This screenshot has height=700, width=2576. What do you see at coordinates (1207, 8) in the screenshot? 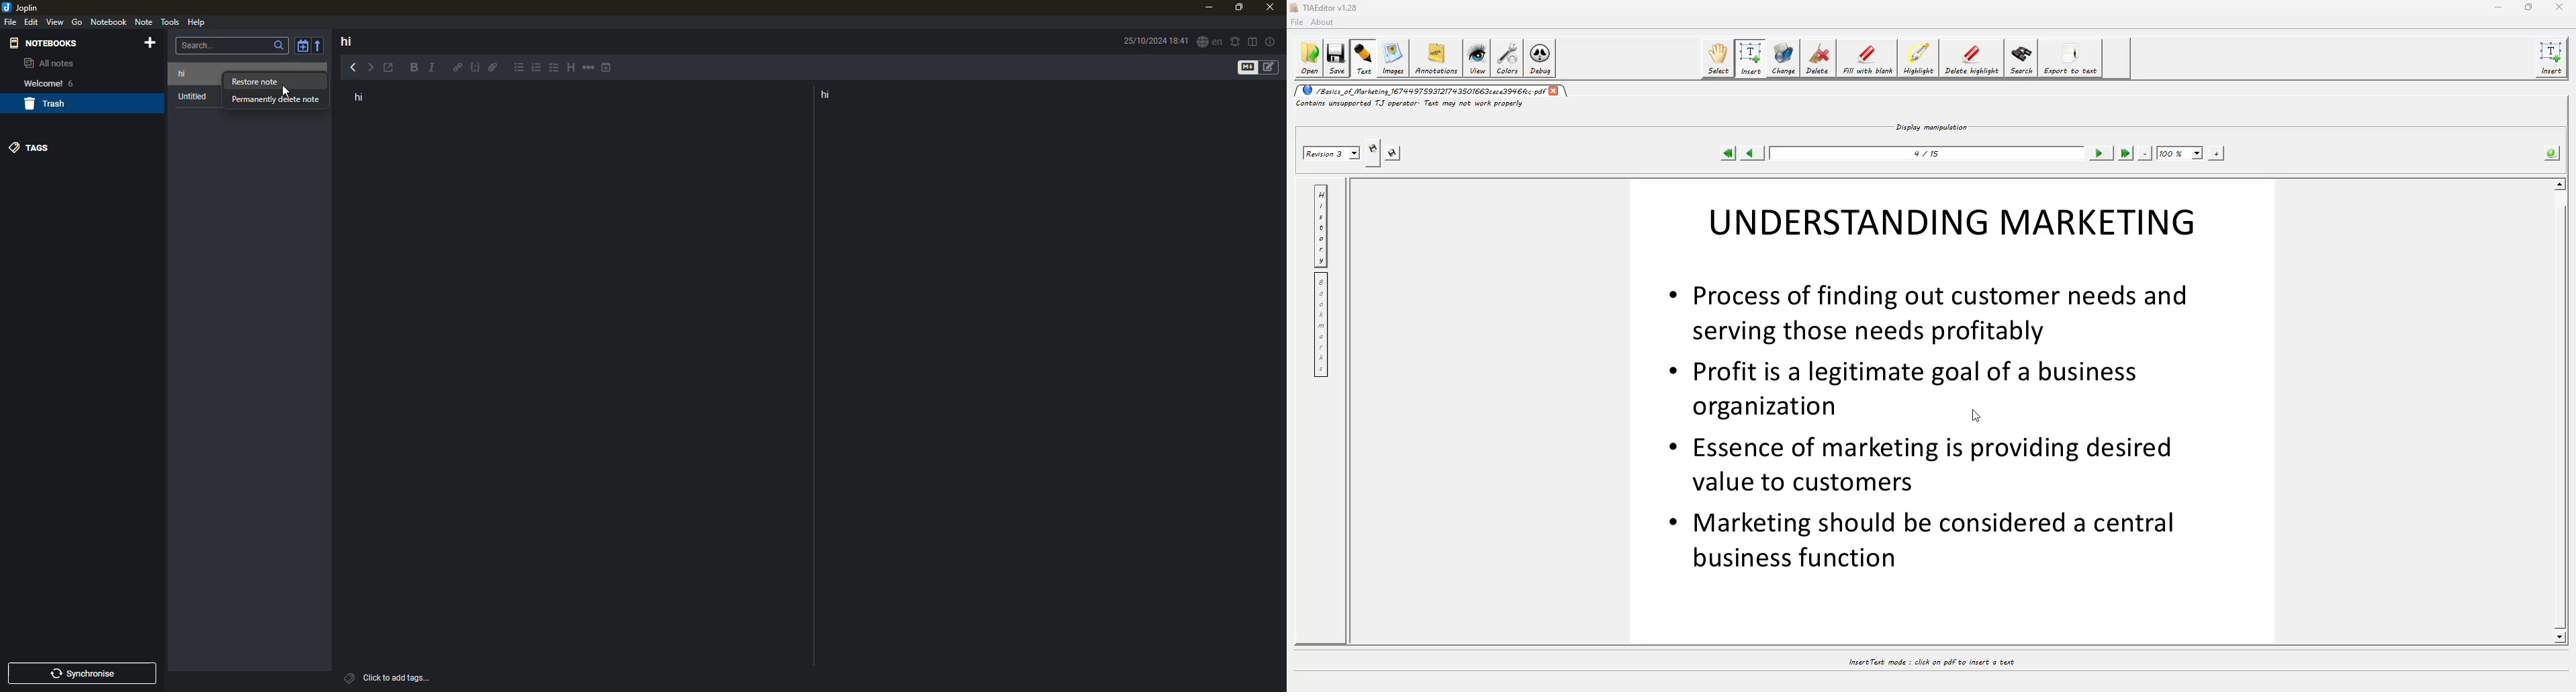
I see `minimize` at bounding box center [1207, 8].